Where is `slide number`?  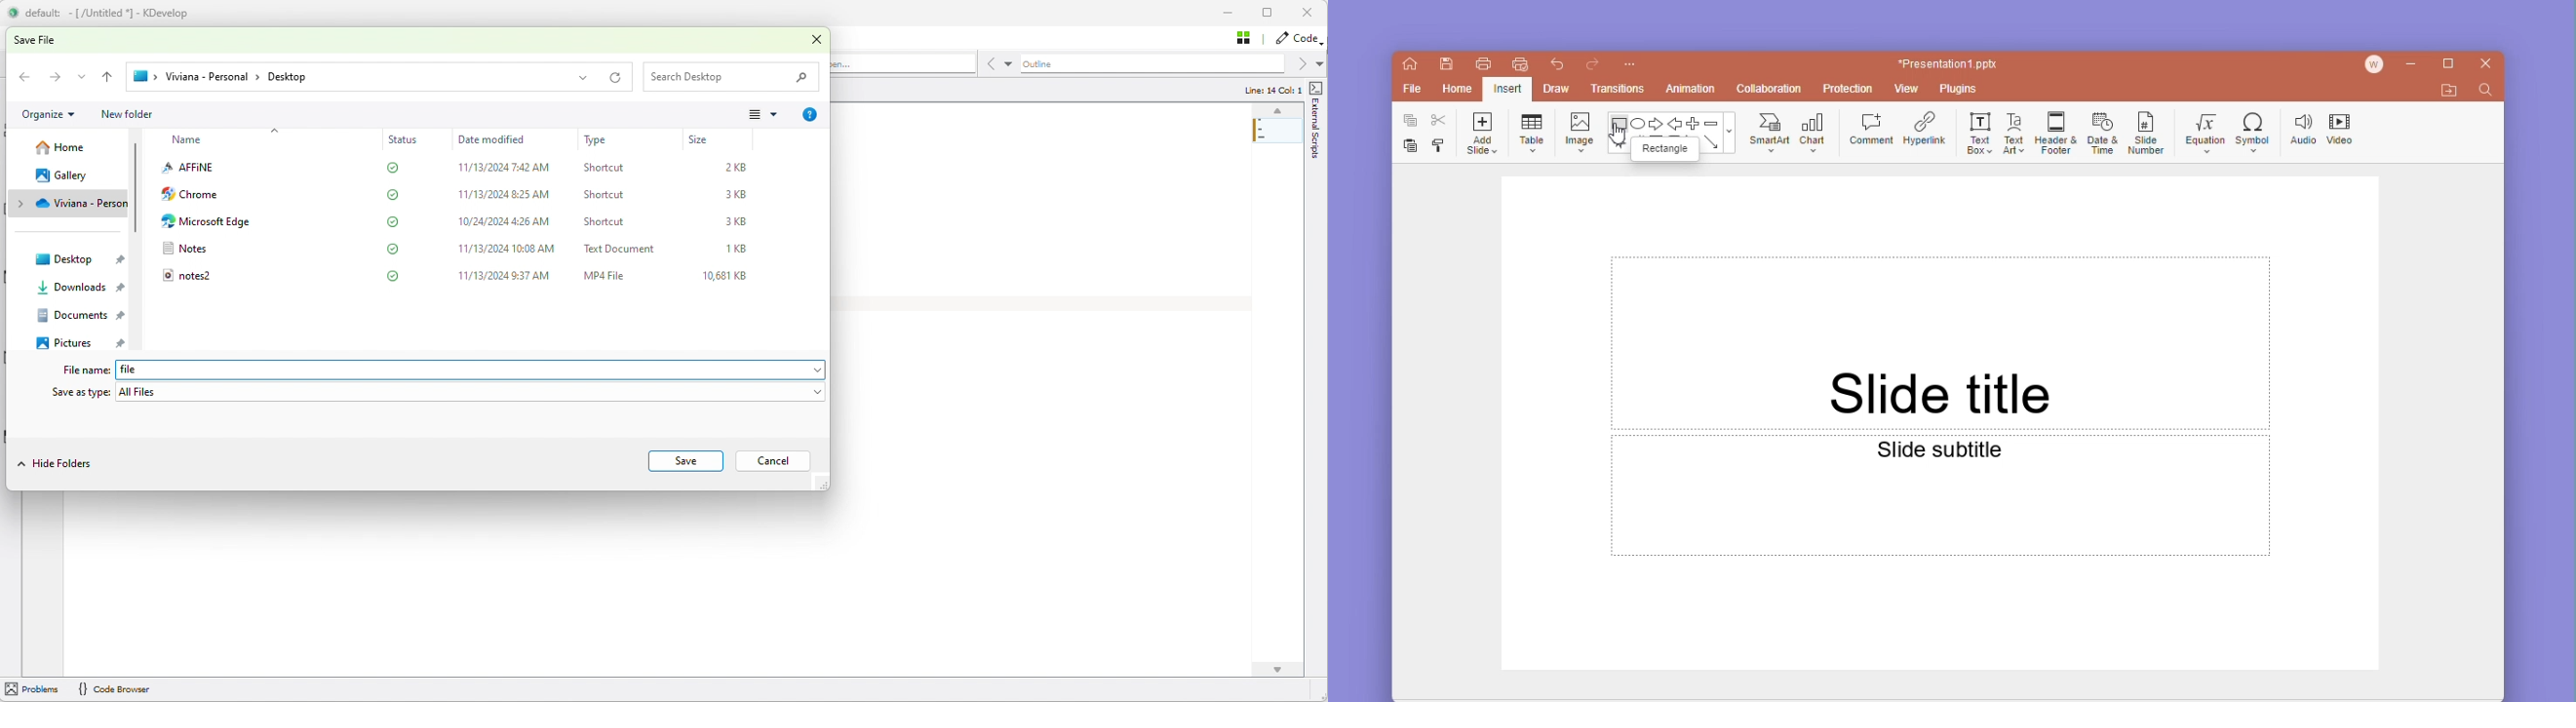
slide number is located at coordinates (2145, 132).